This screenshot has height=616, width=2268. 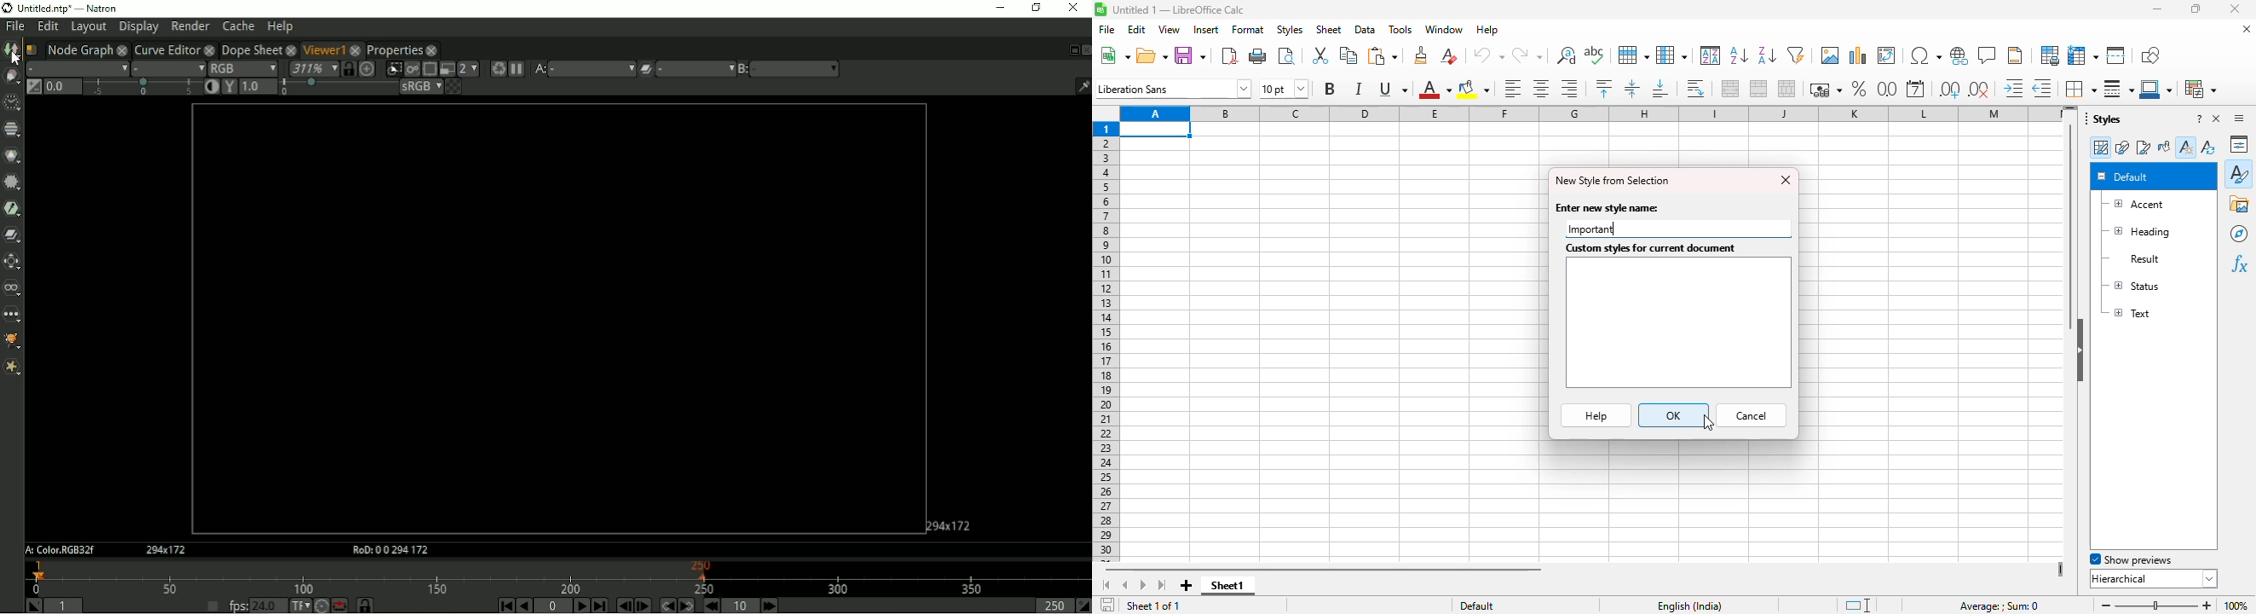 What do you see at coordinates (2107, 605) in the screenshot?
I see `zoom out` at bounding box center [2107, 605].